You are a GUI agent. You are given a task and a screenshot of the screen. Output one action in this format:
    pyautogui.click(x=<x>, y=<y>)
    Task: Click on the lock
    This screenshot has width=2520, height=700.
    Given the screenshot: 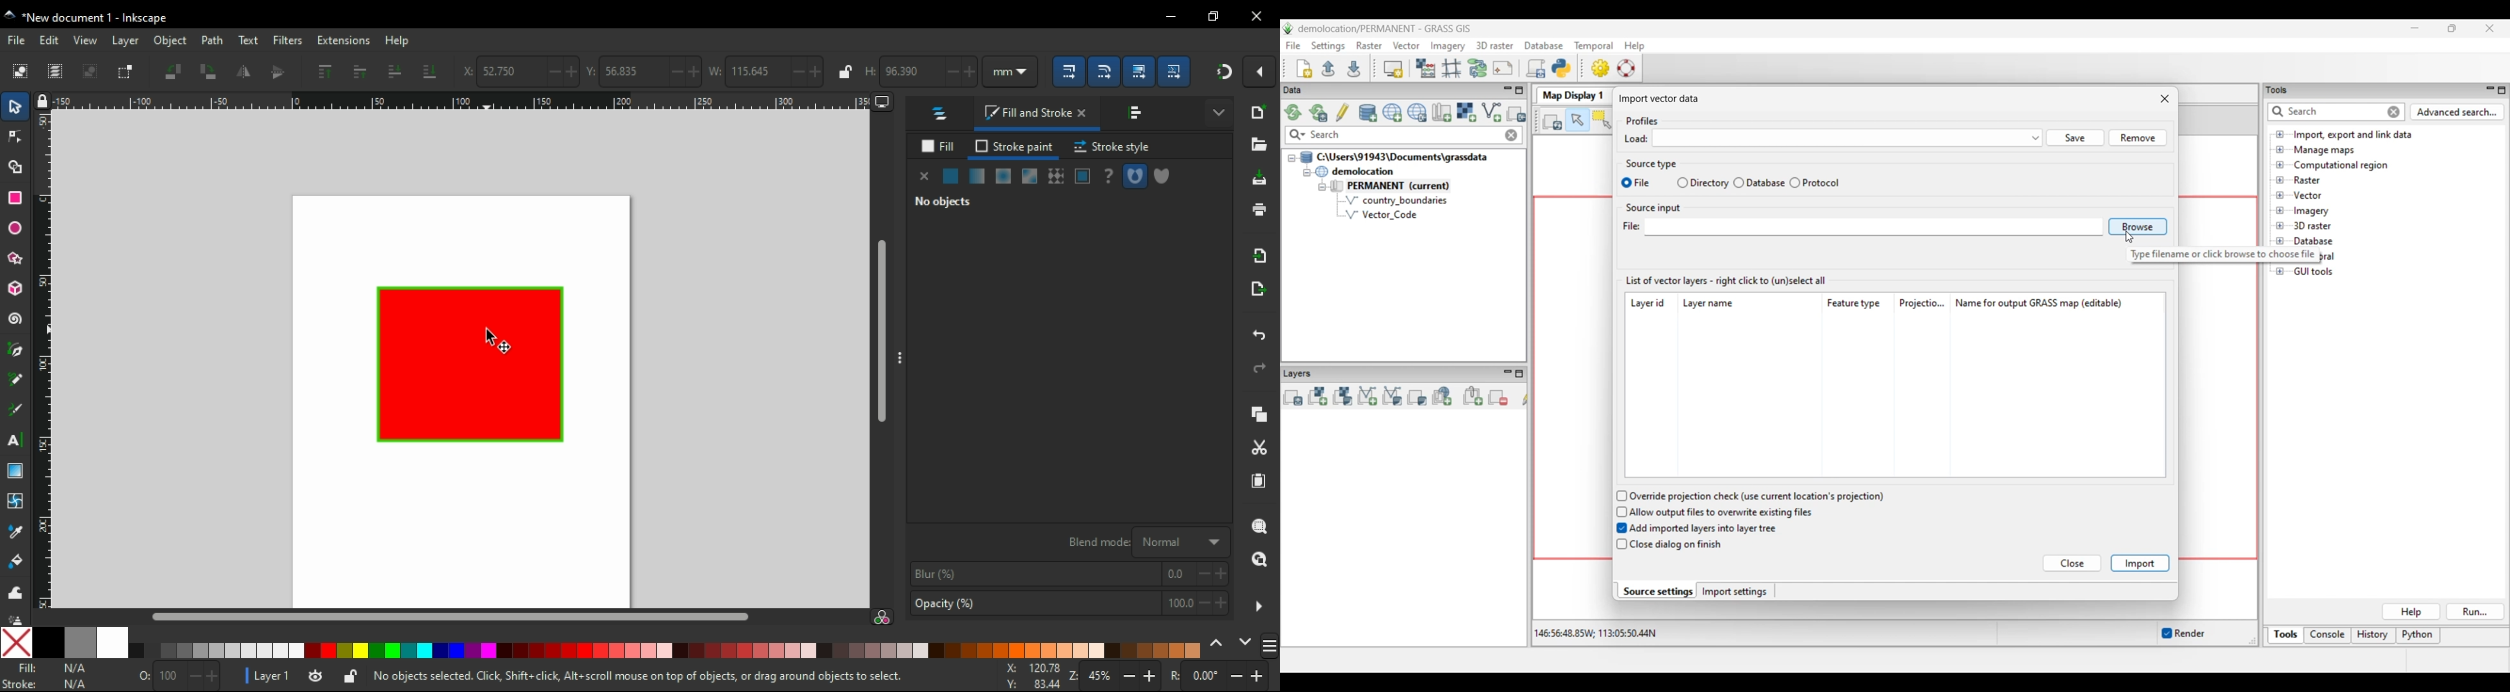 What is the action you would take?
    pyautogui.click(x=41, y=101)
    